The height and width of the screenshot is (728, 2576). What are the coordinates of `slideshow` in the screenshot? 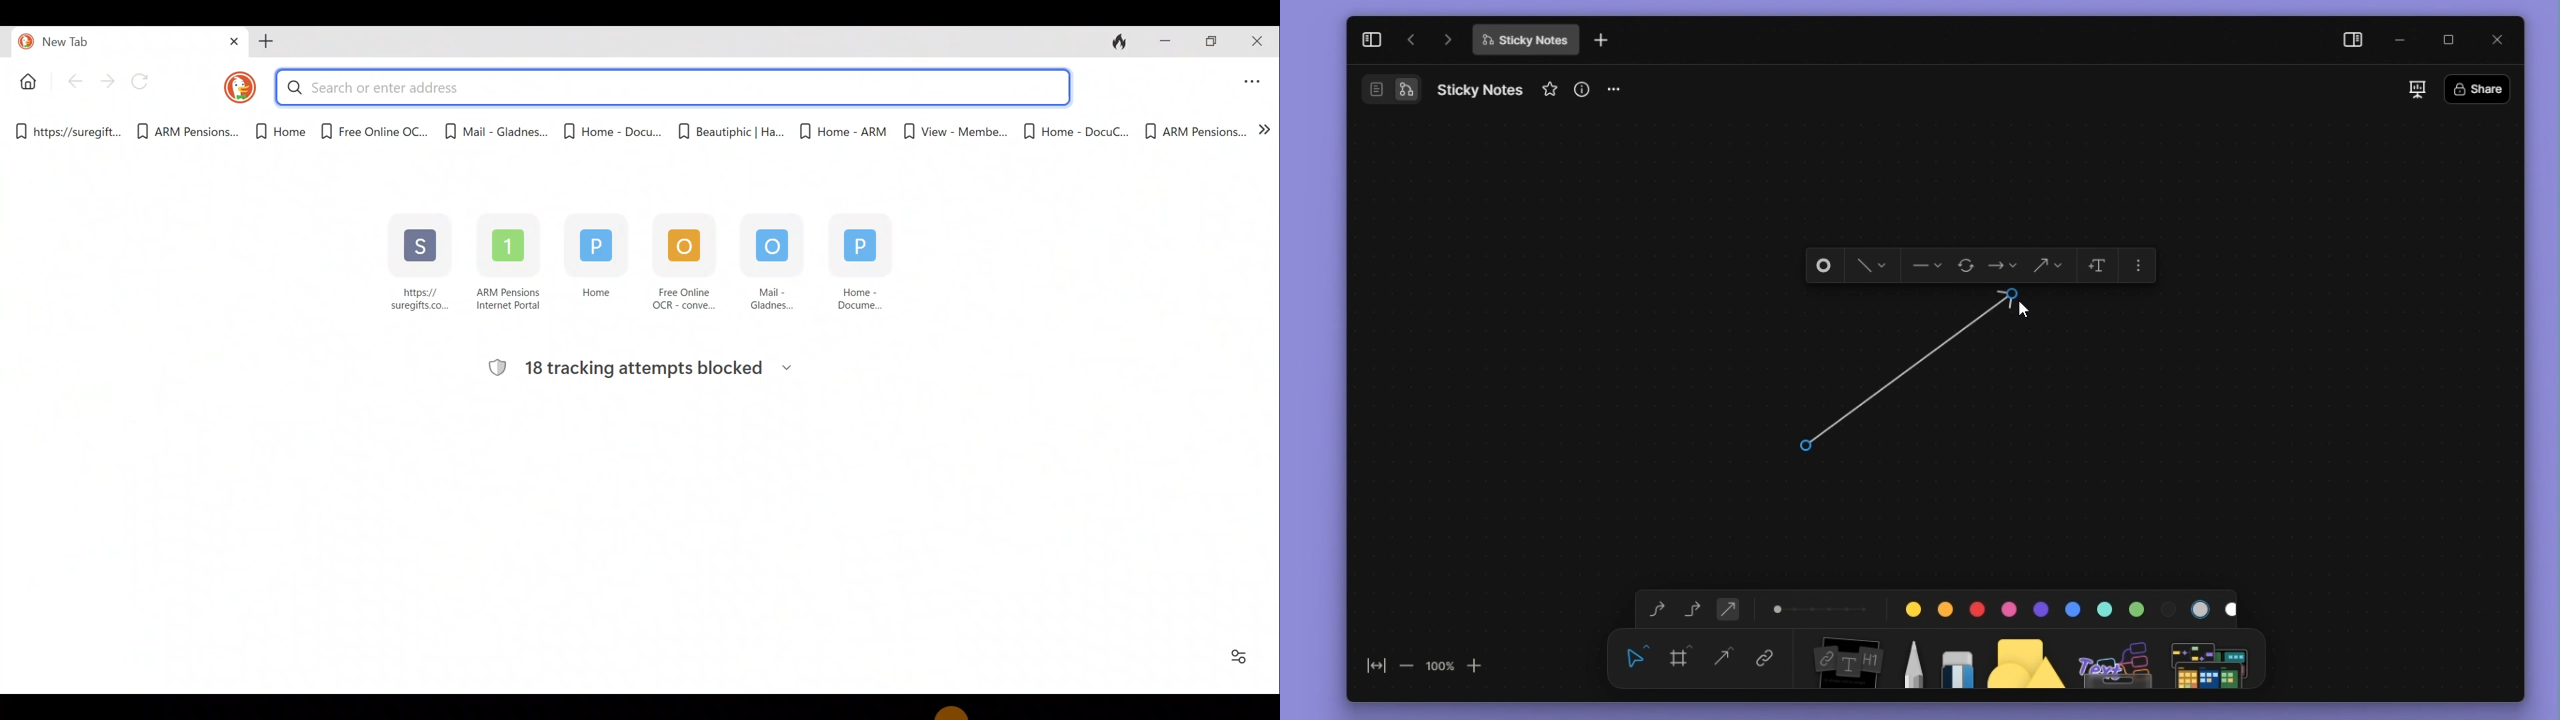 It's located at (2416, 89).